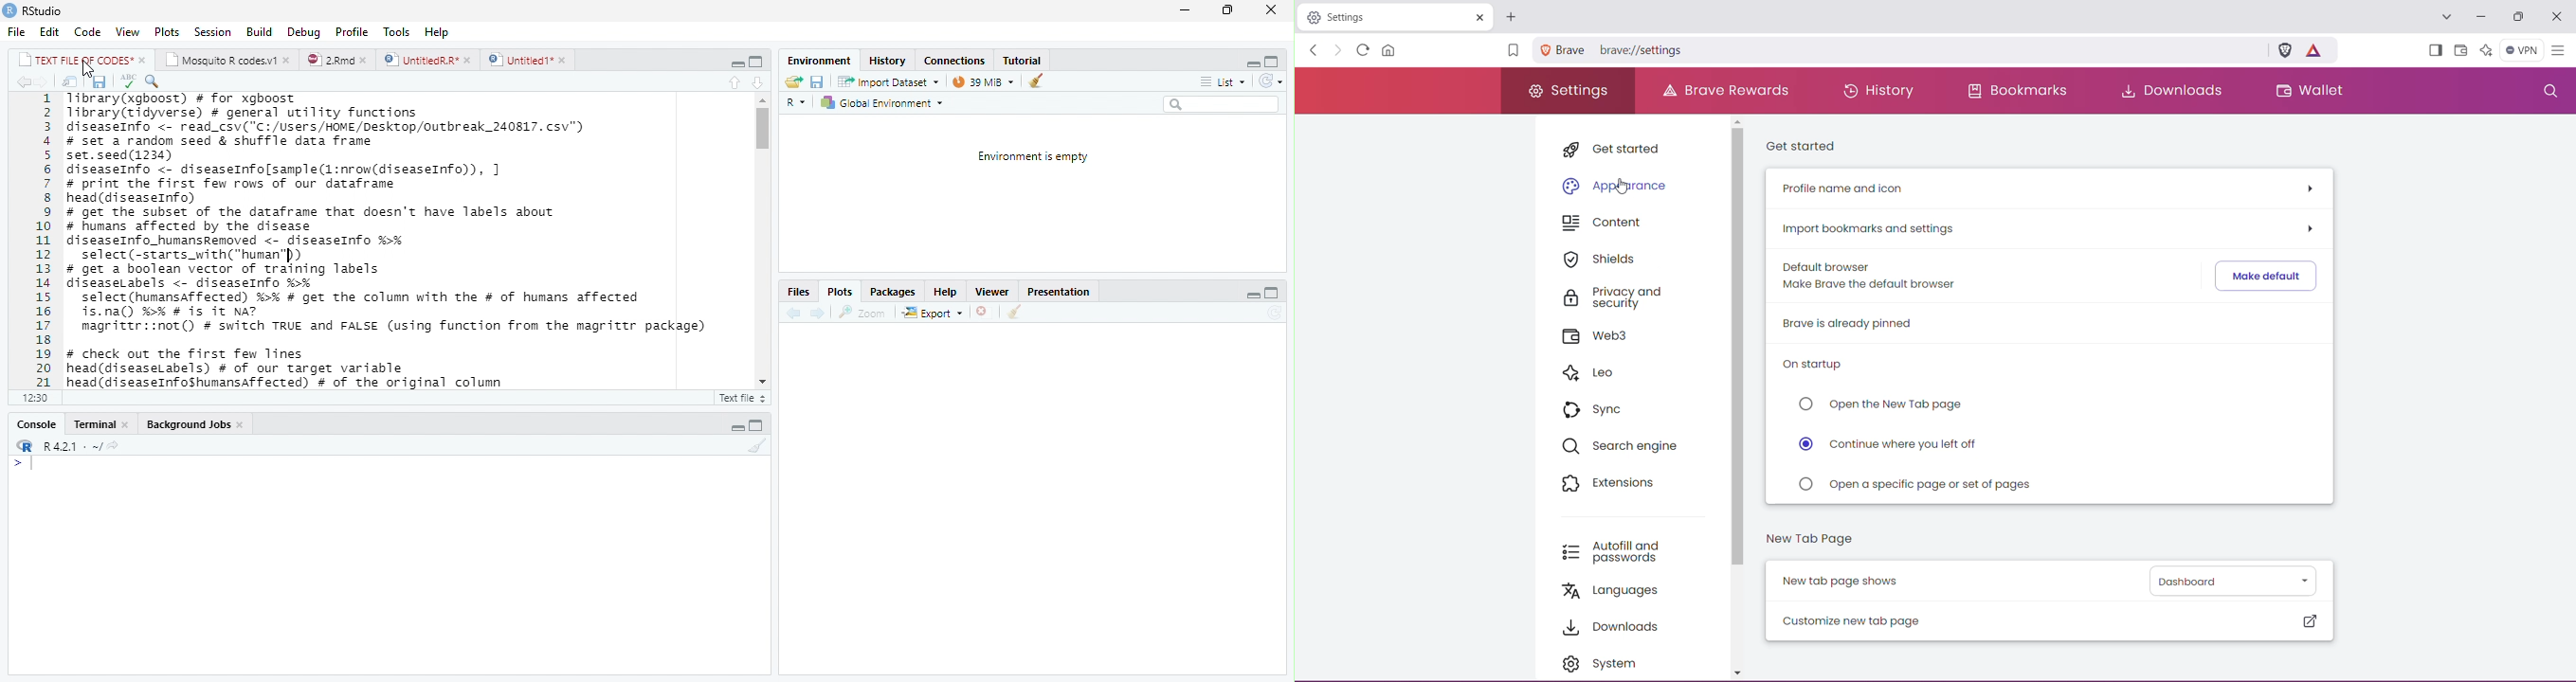  I want to click on Previous, so click(22, 82).